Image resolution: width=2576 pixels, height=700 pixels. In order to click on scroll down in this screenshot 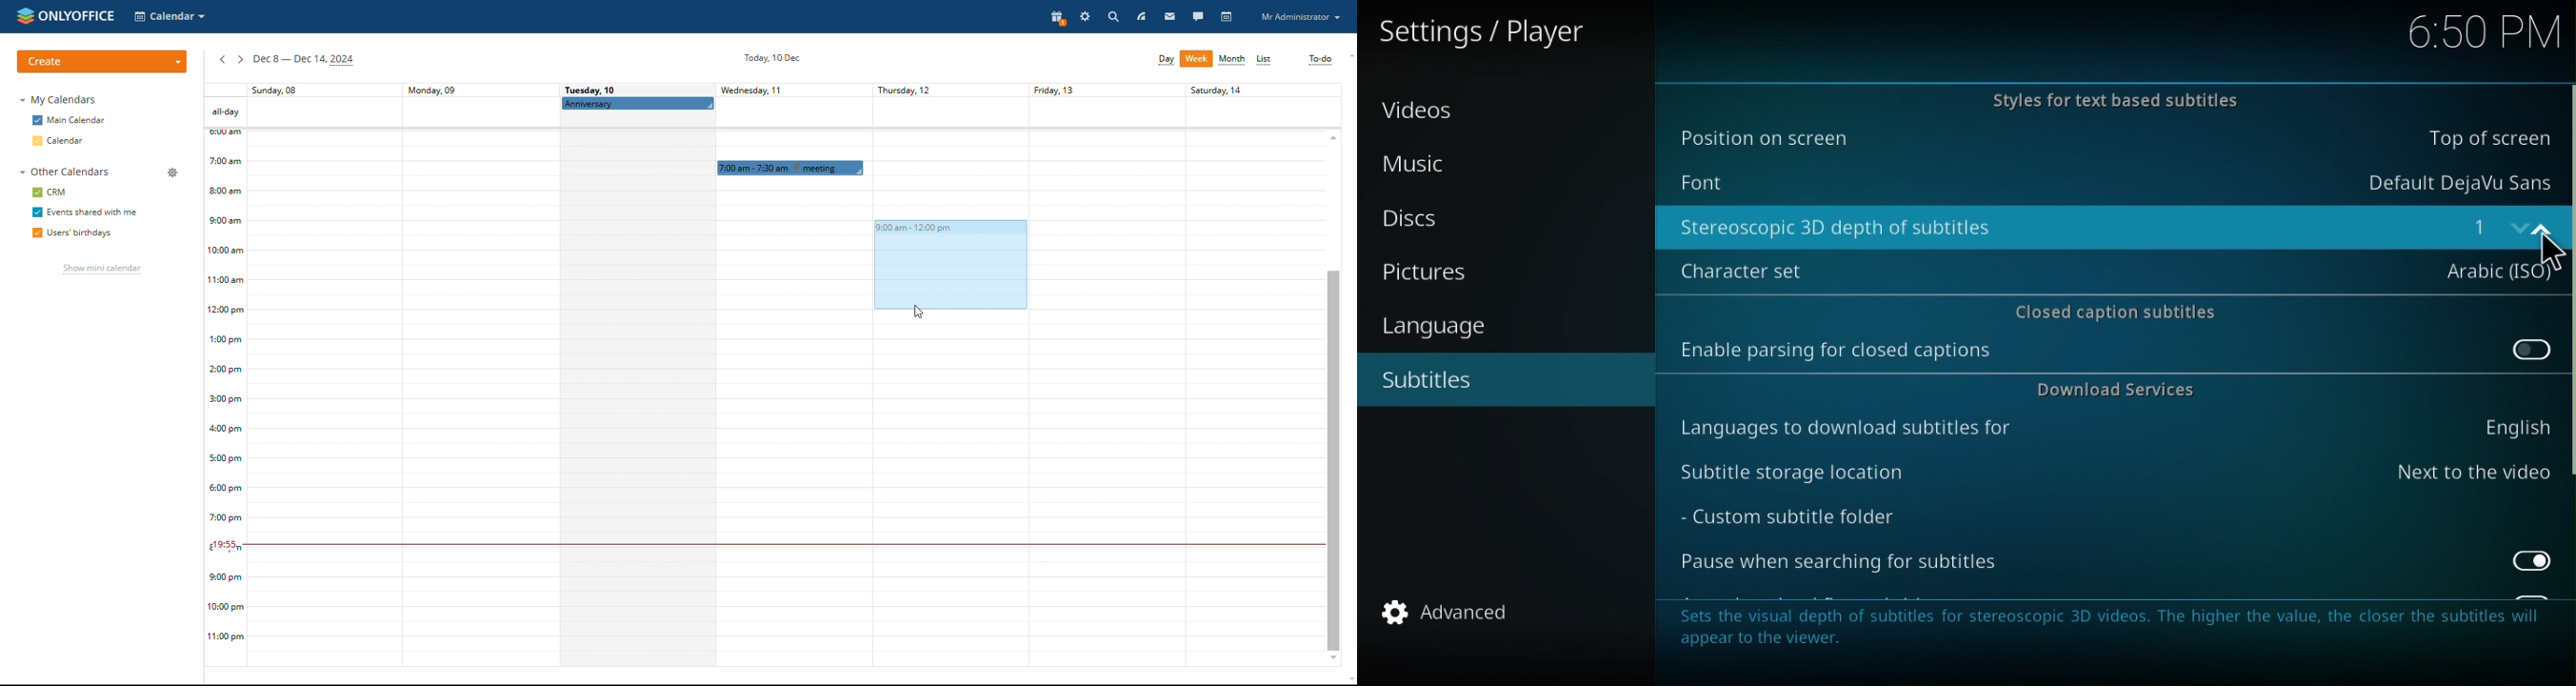, I will do `click(1333, 659)`.